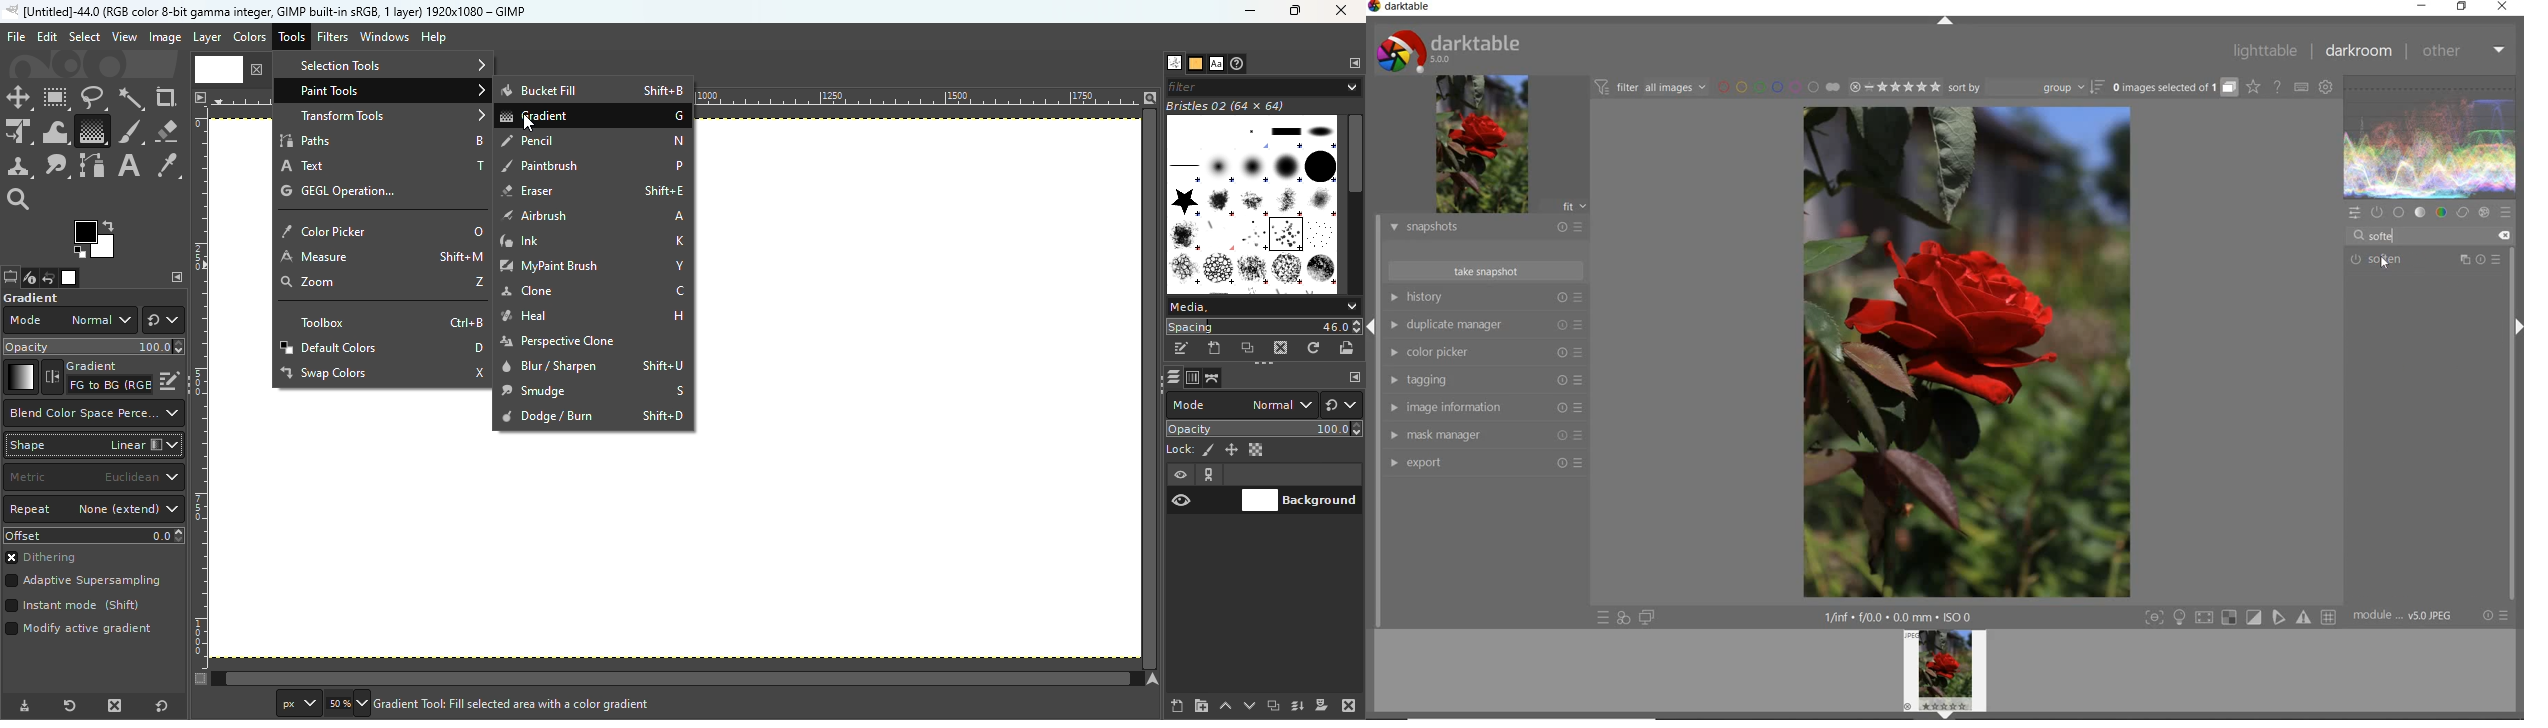 The image size is (2548, 728). What do you see at coordinates (1282, 347) in the screenshot?
I see `Delete this brush` at bounding box center [1282, 347].